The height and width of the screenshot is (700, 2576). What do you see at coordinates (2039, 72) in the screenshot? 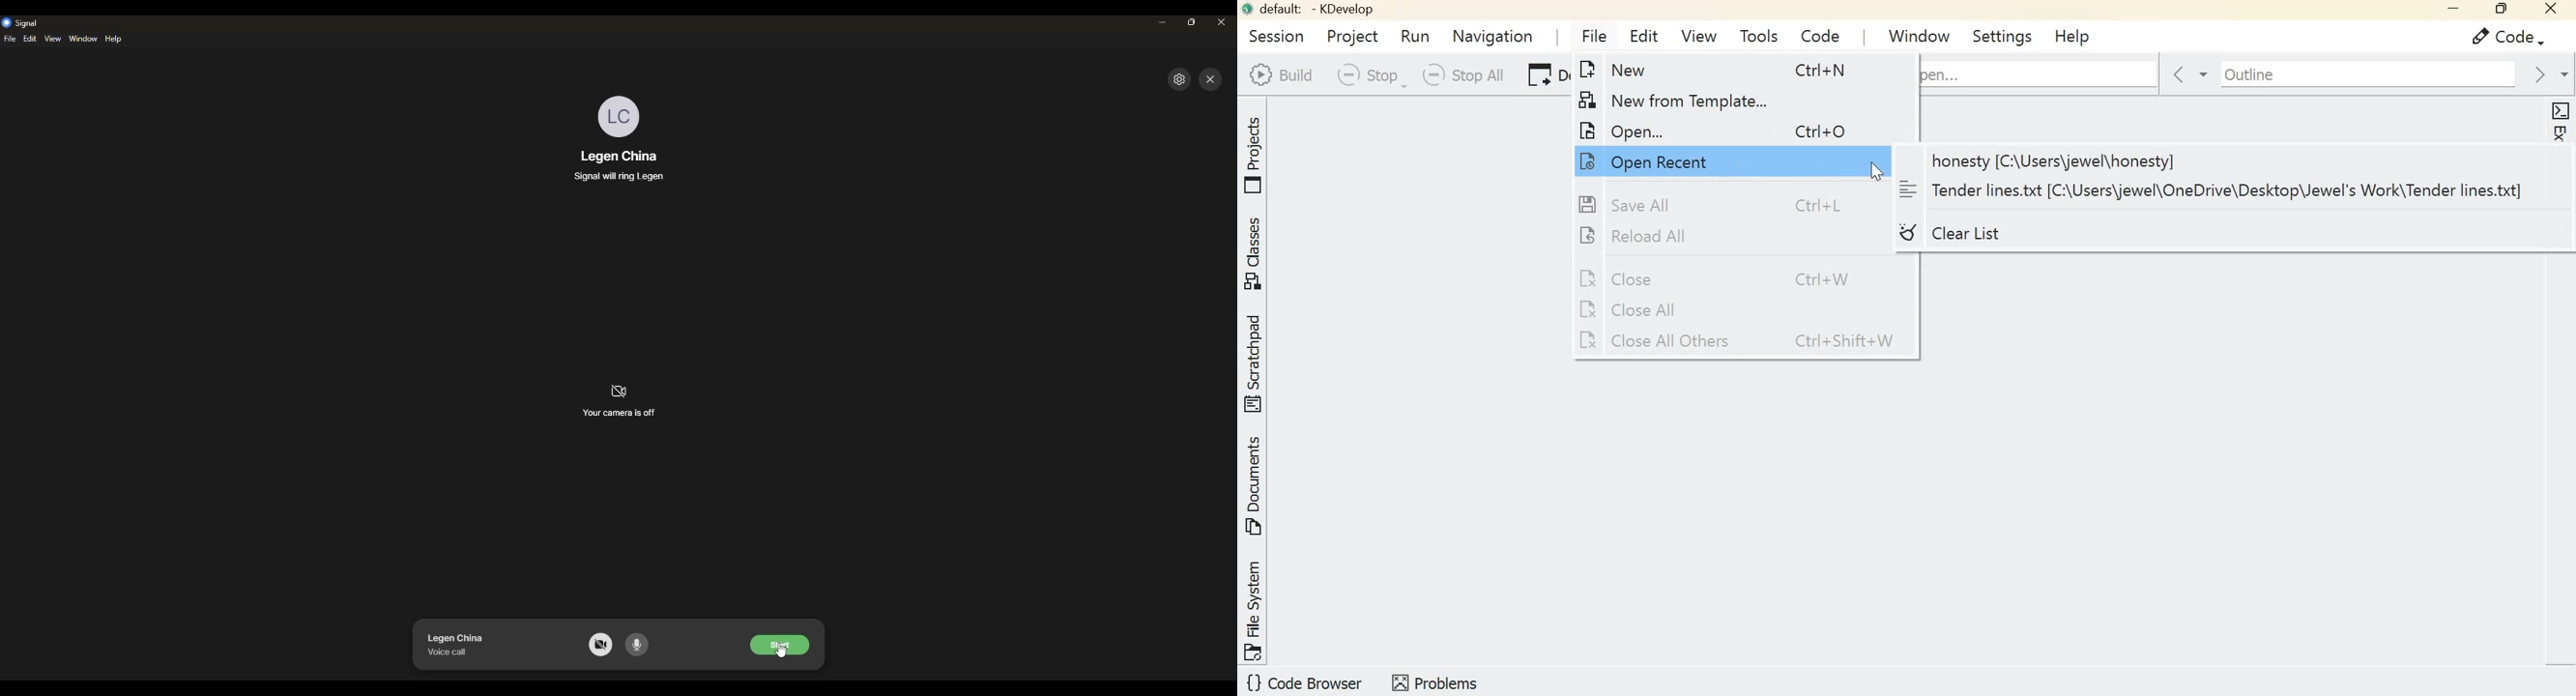
I see `Search for files, classes, functions and more, allowing you to quickly navigate in your source code` at bounding box center [2039, 72].